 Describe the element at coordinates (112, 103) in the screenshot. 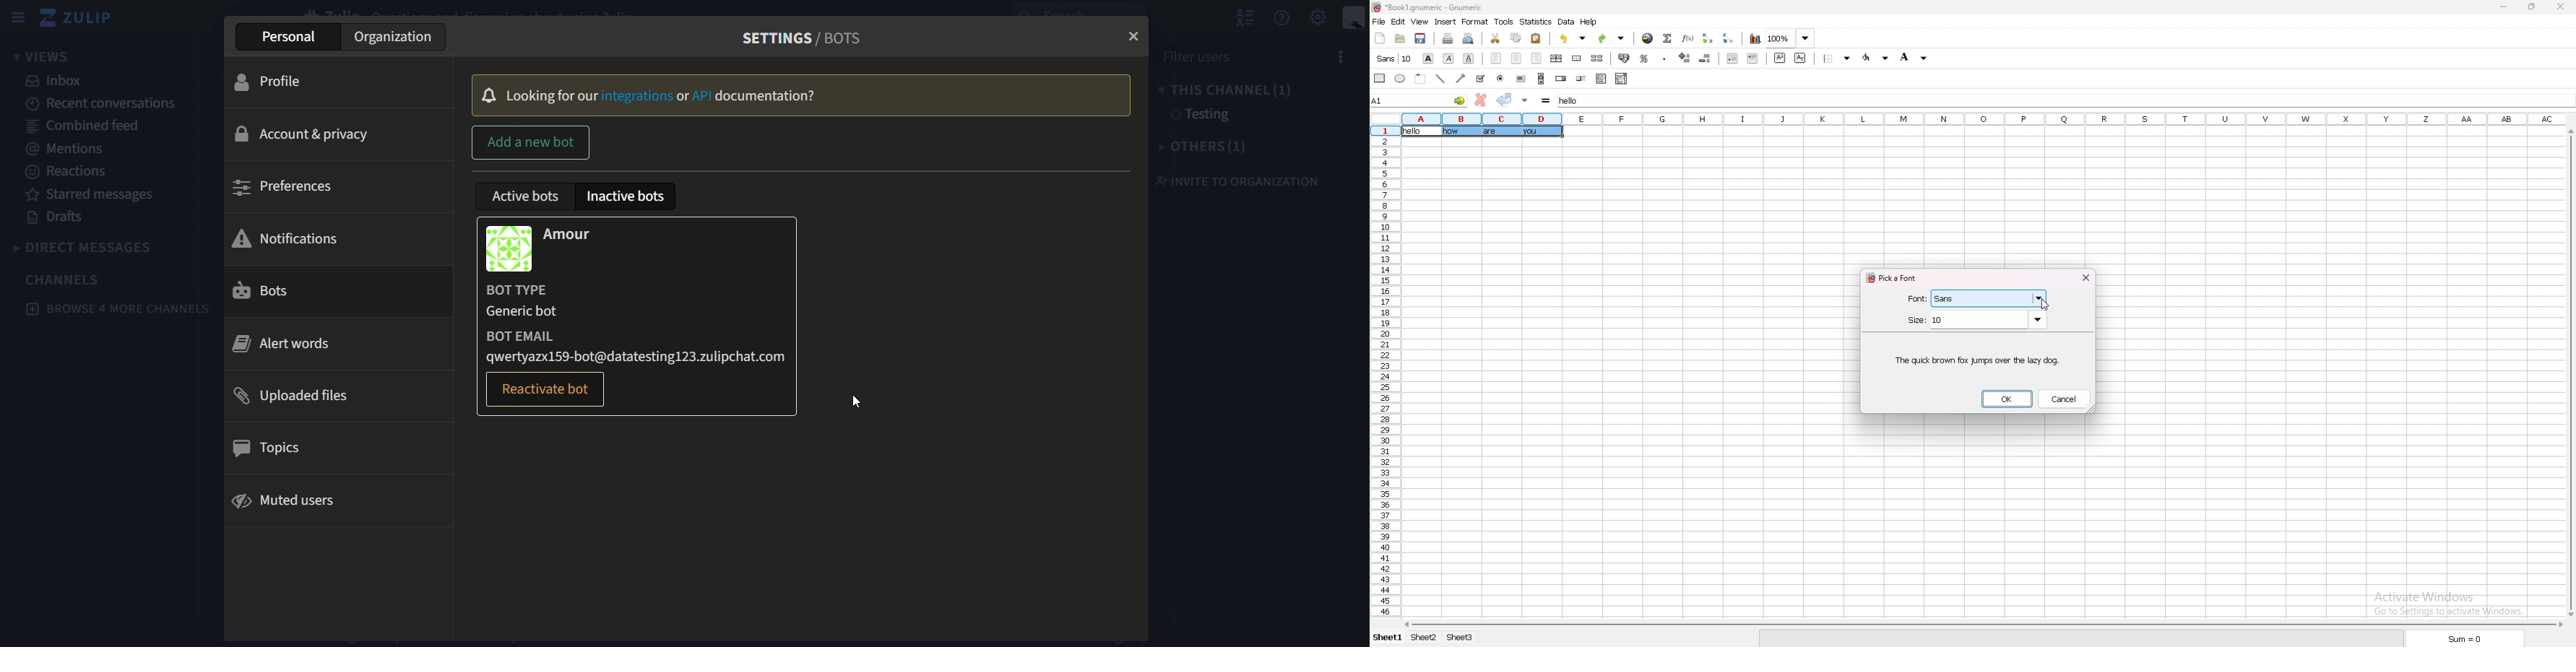

I see `recent conversations` at that location.